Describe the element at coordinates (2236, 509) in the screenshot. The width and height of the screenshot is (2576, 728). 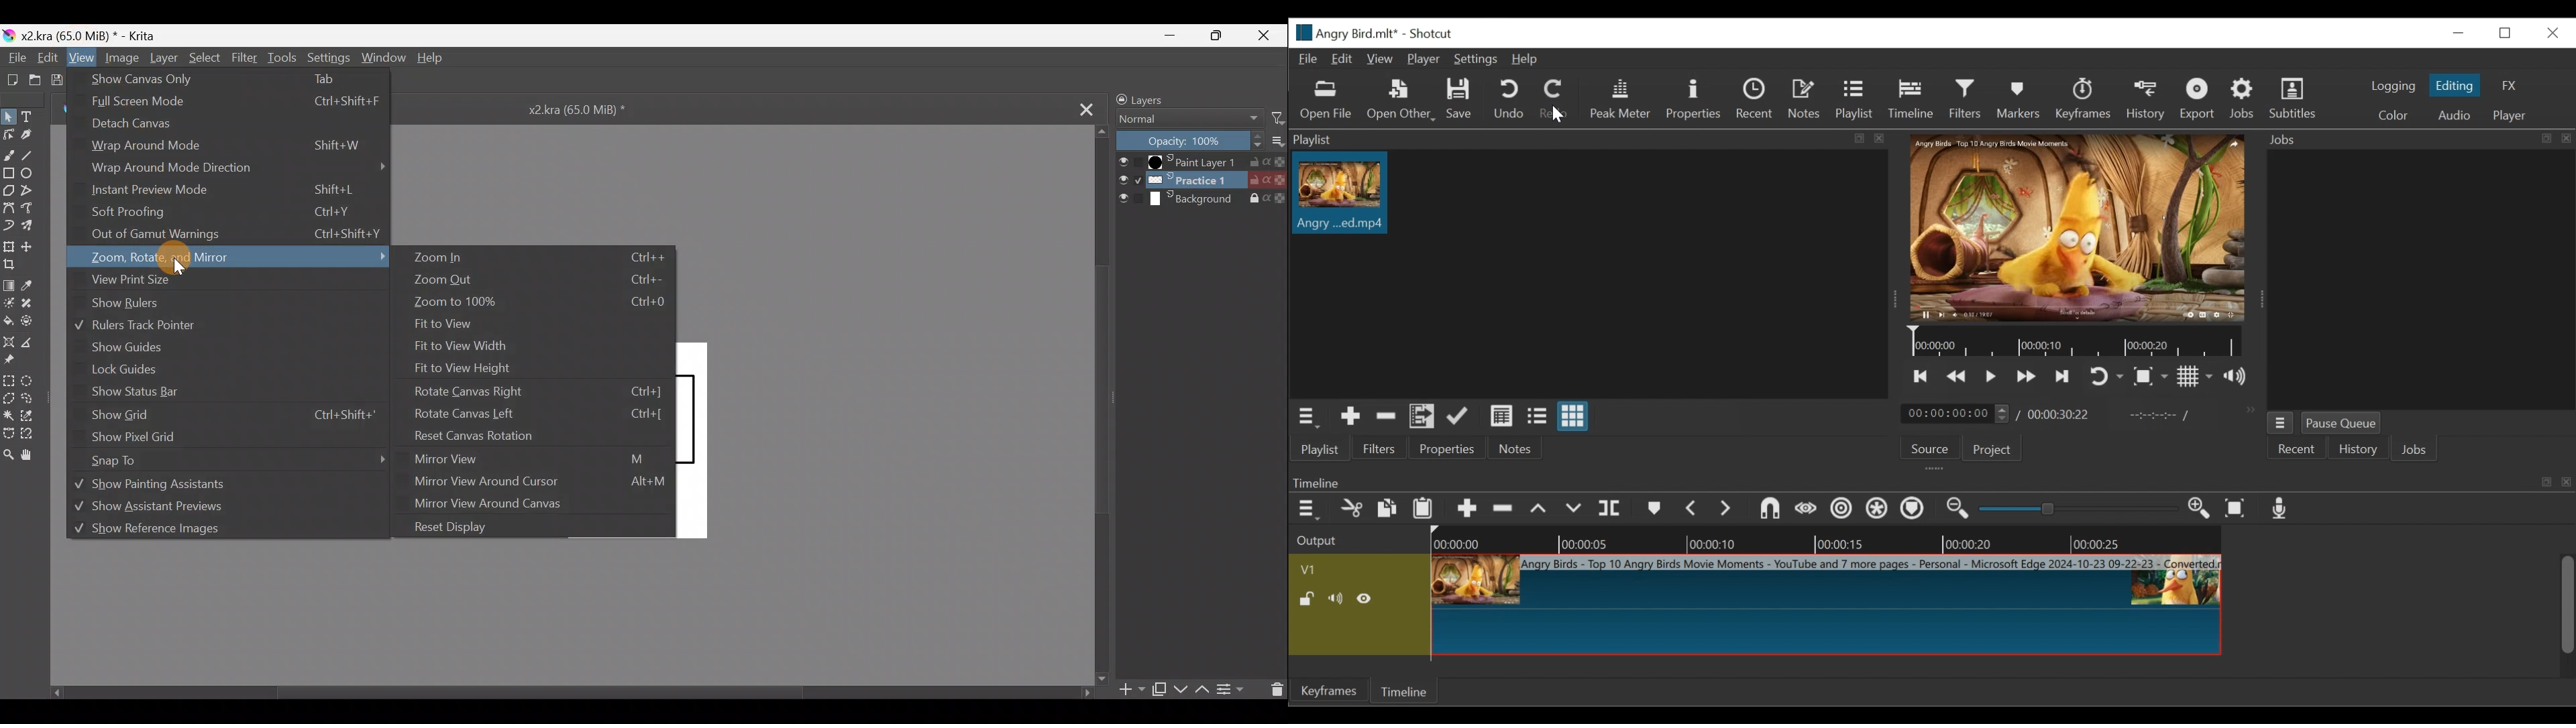
I see `Zoom timeline to fit` at that location.